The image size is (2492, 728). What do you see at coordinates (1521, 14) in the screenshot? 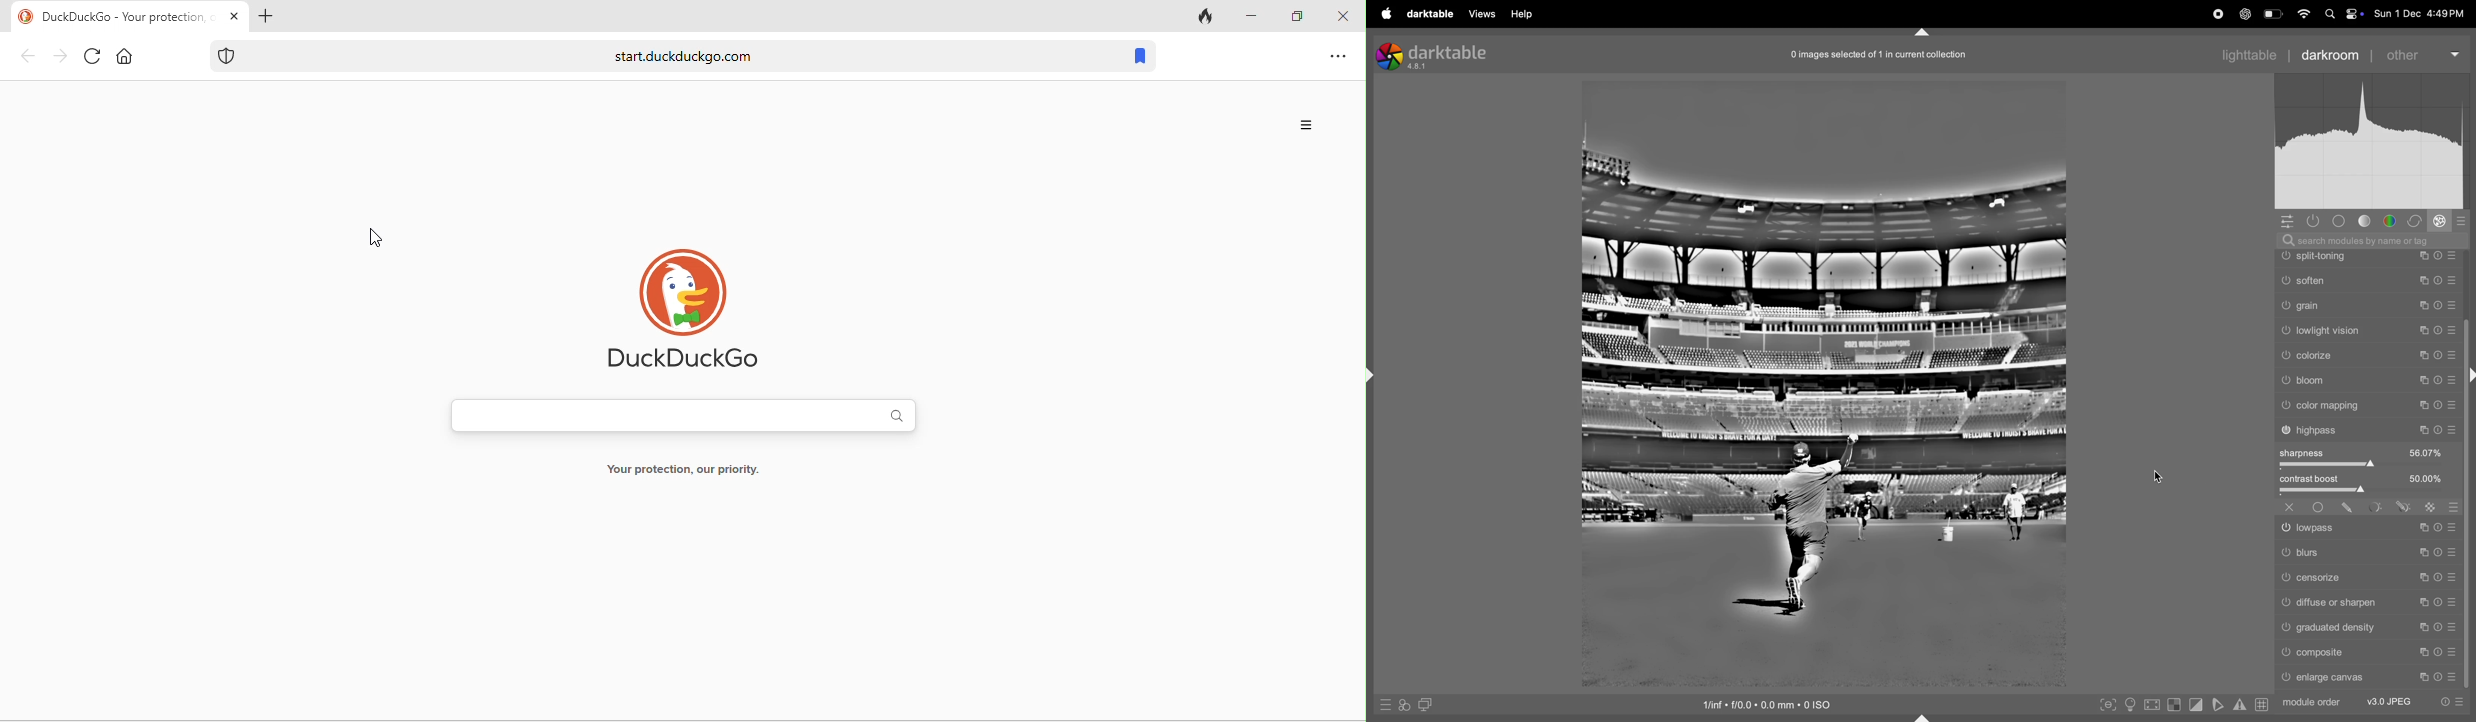
I see `help` at bounding box center [1521, 14].